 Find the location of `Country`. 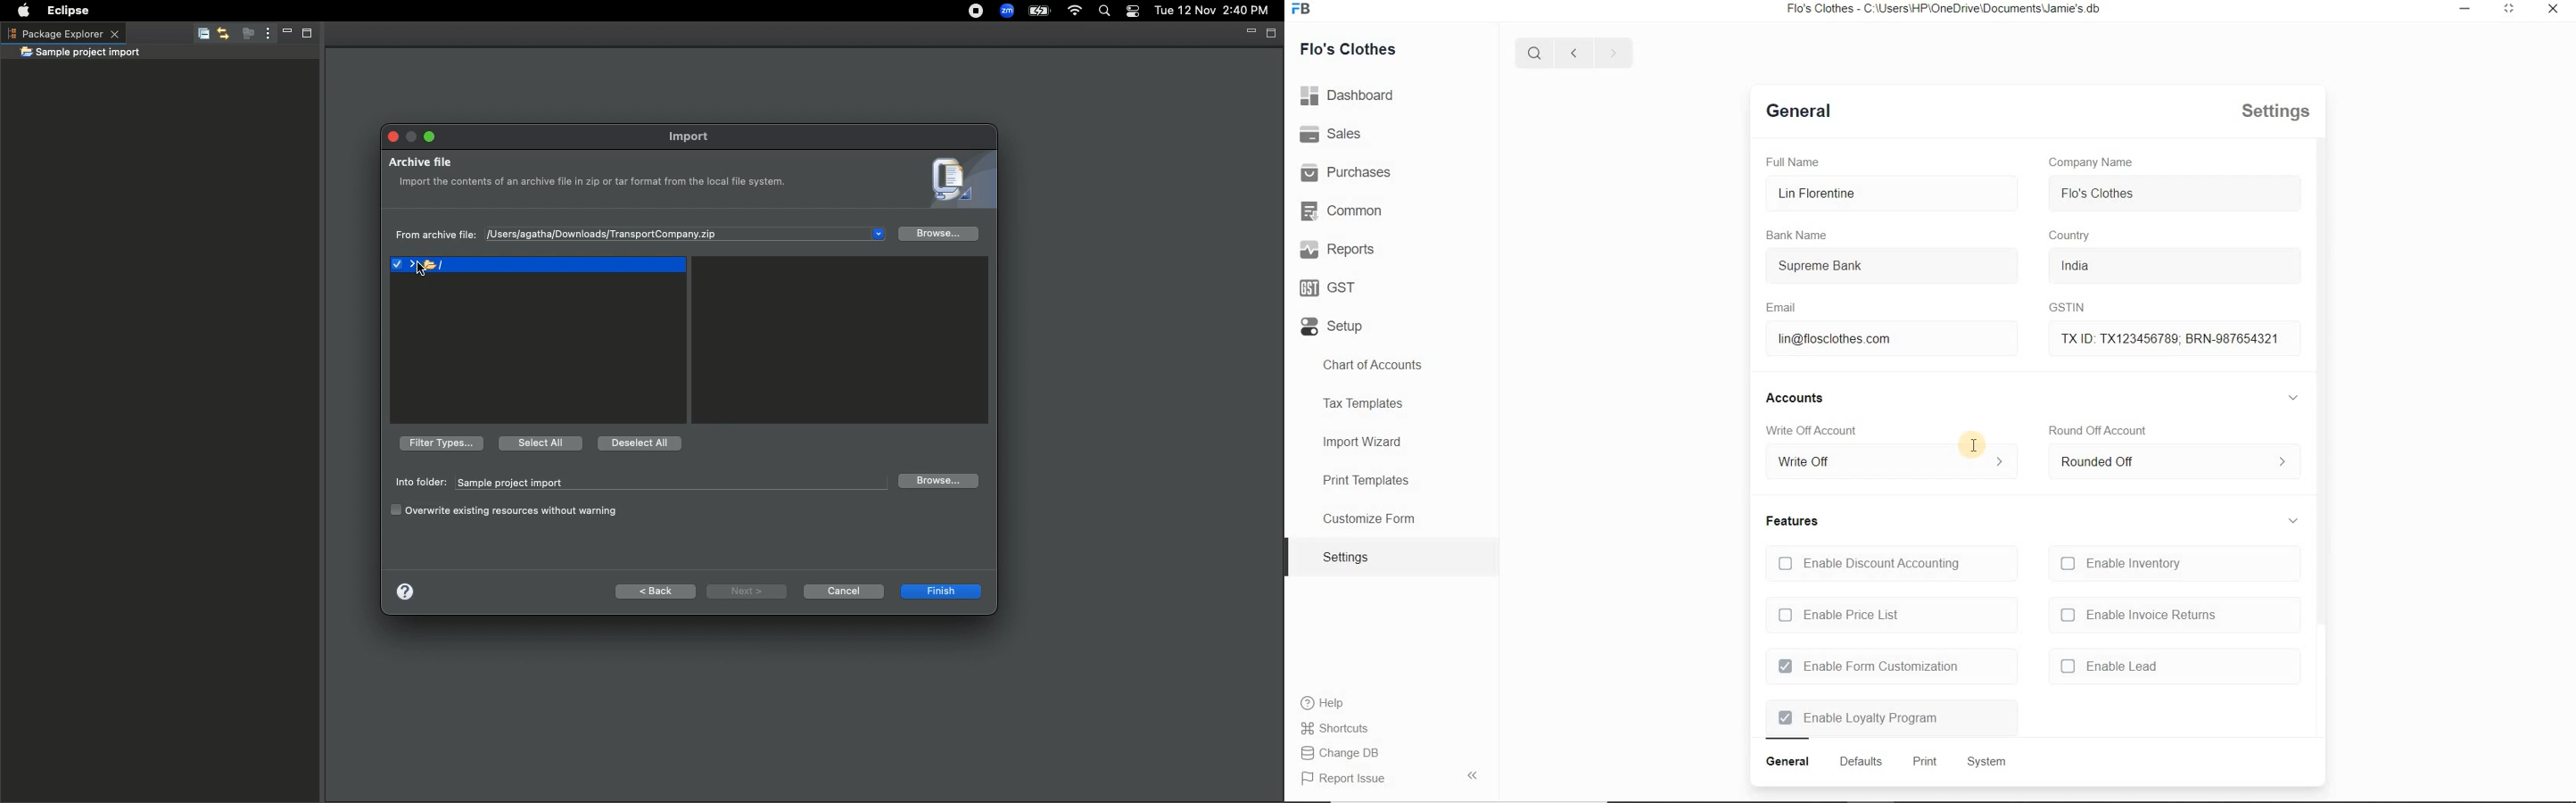

Country is located at coordinates (2071, 235).